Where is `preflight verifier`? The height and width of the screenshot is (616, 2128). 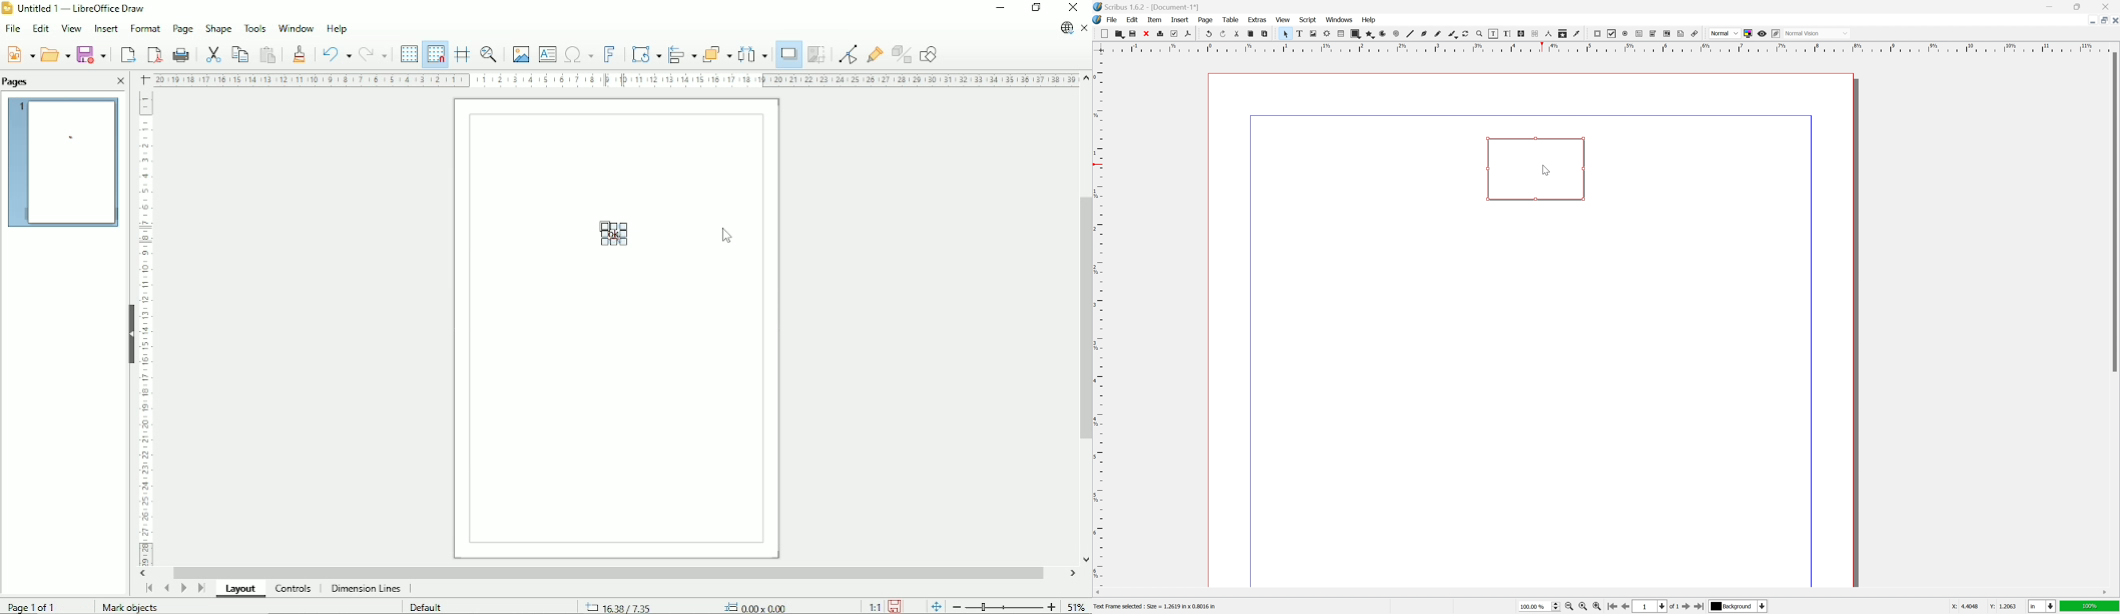 preflight verifier is located at coordinates (1174, 34).